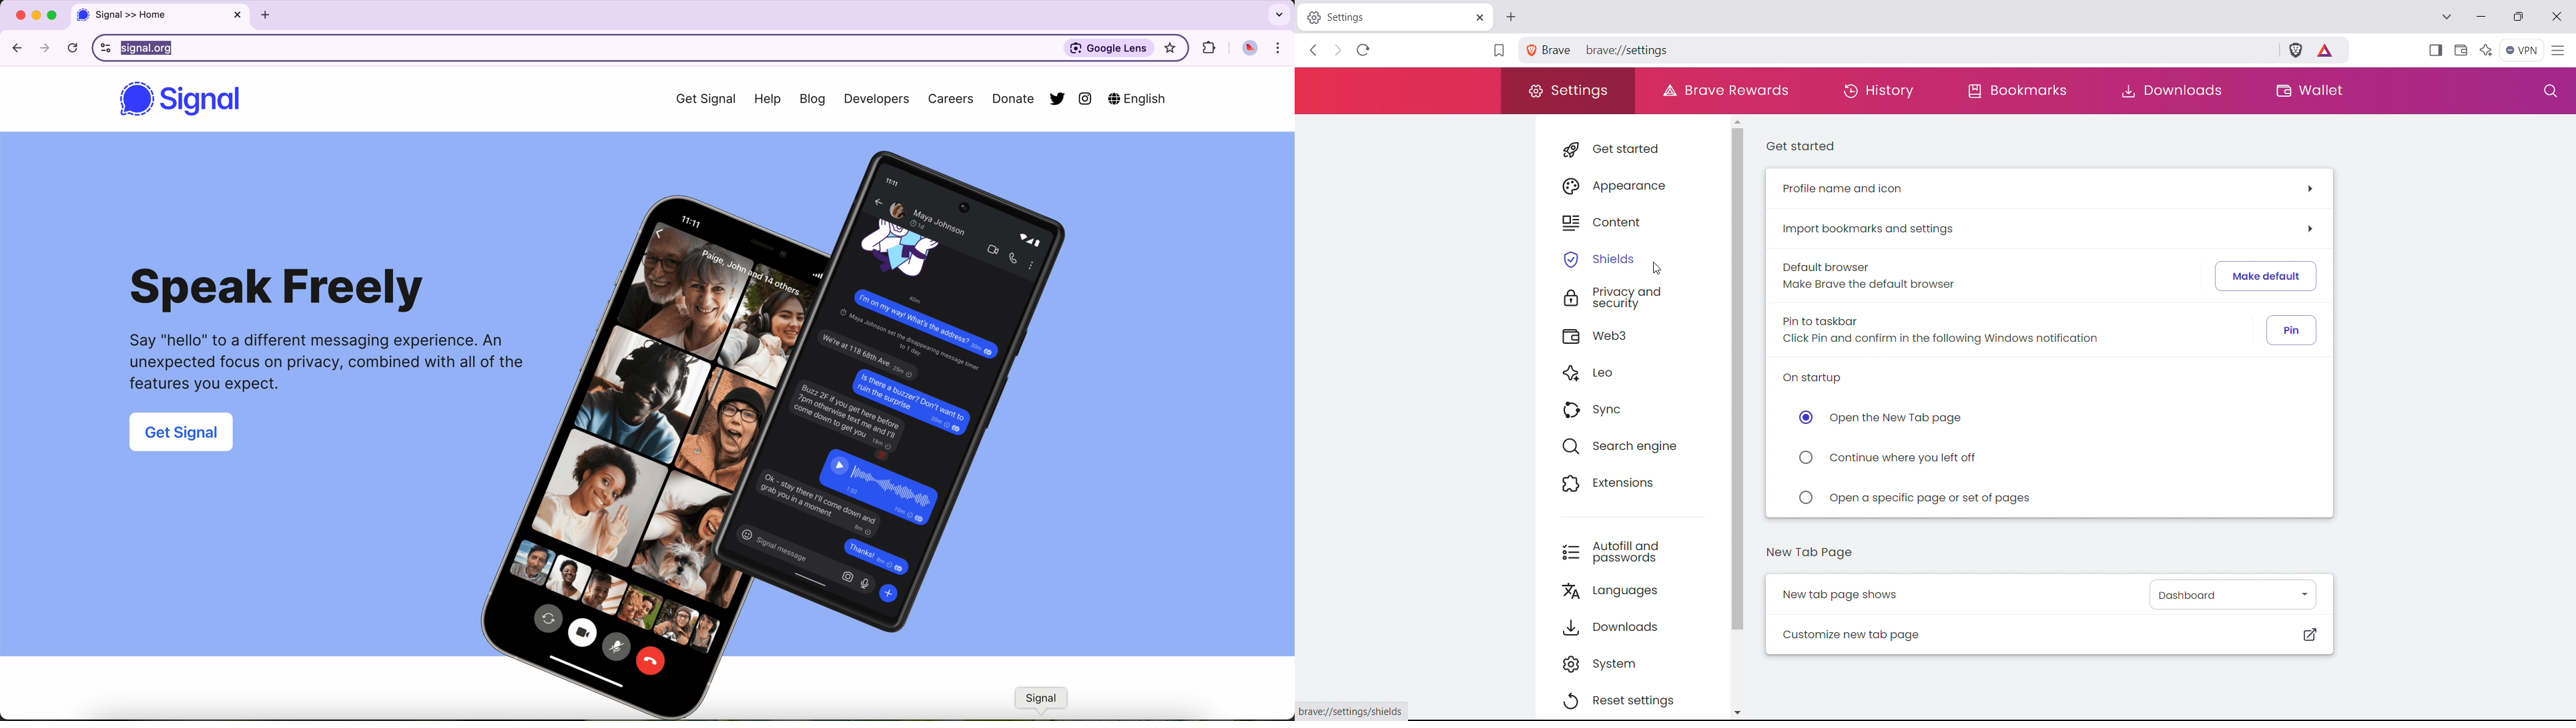  Describe the element at coordinates (1817, 377) in the screenshot. I see `on startup` at that location.